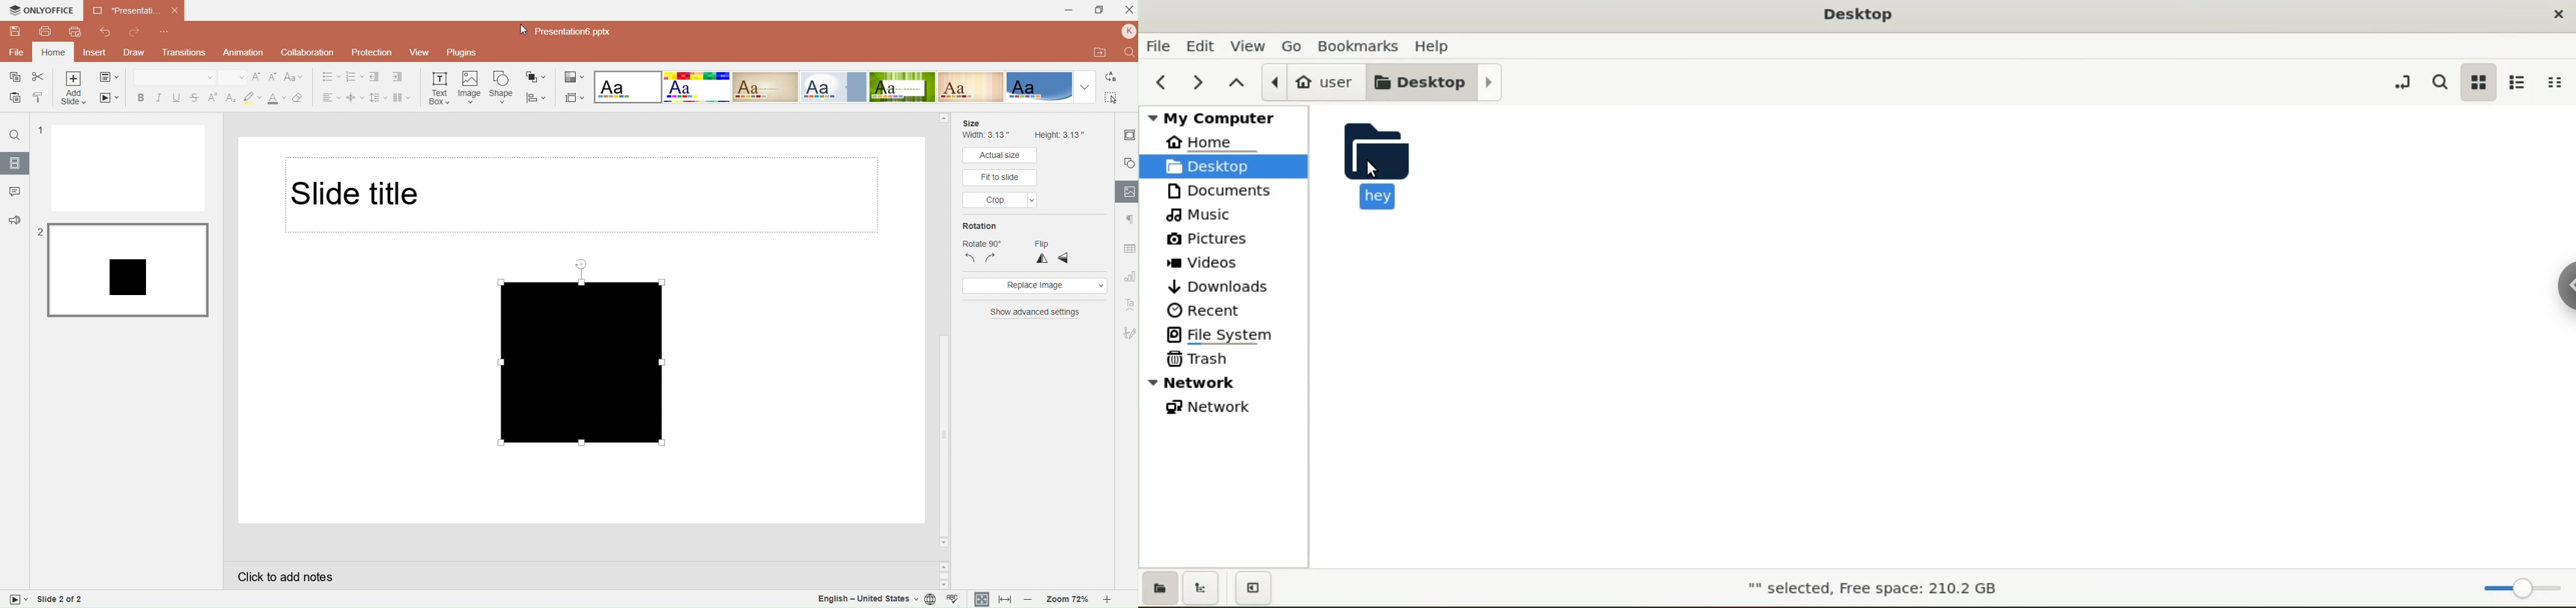 This screenshot has width=2576, height=616. What do you see at coordinates (196, 97) in the screenshot?
I see `Strikethrough` at bounding box center [196, 97].